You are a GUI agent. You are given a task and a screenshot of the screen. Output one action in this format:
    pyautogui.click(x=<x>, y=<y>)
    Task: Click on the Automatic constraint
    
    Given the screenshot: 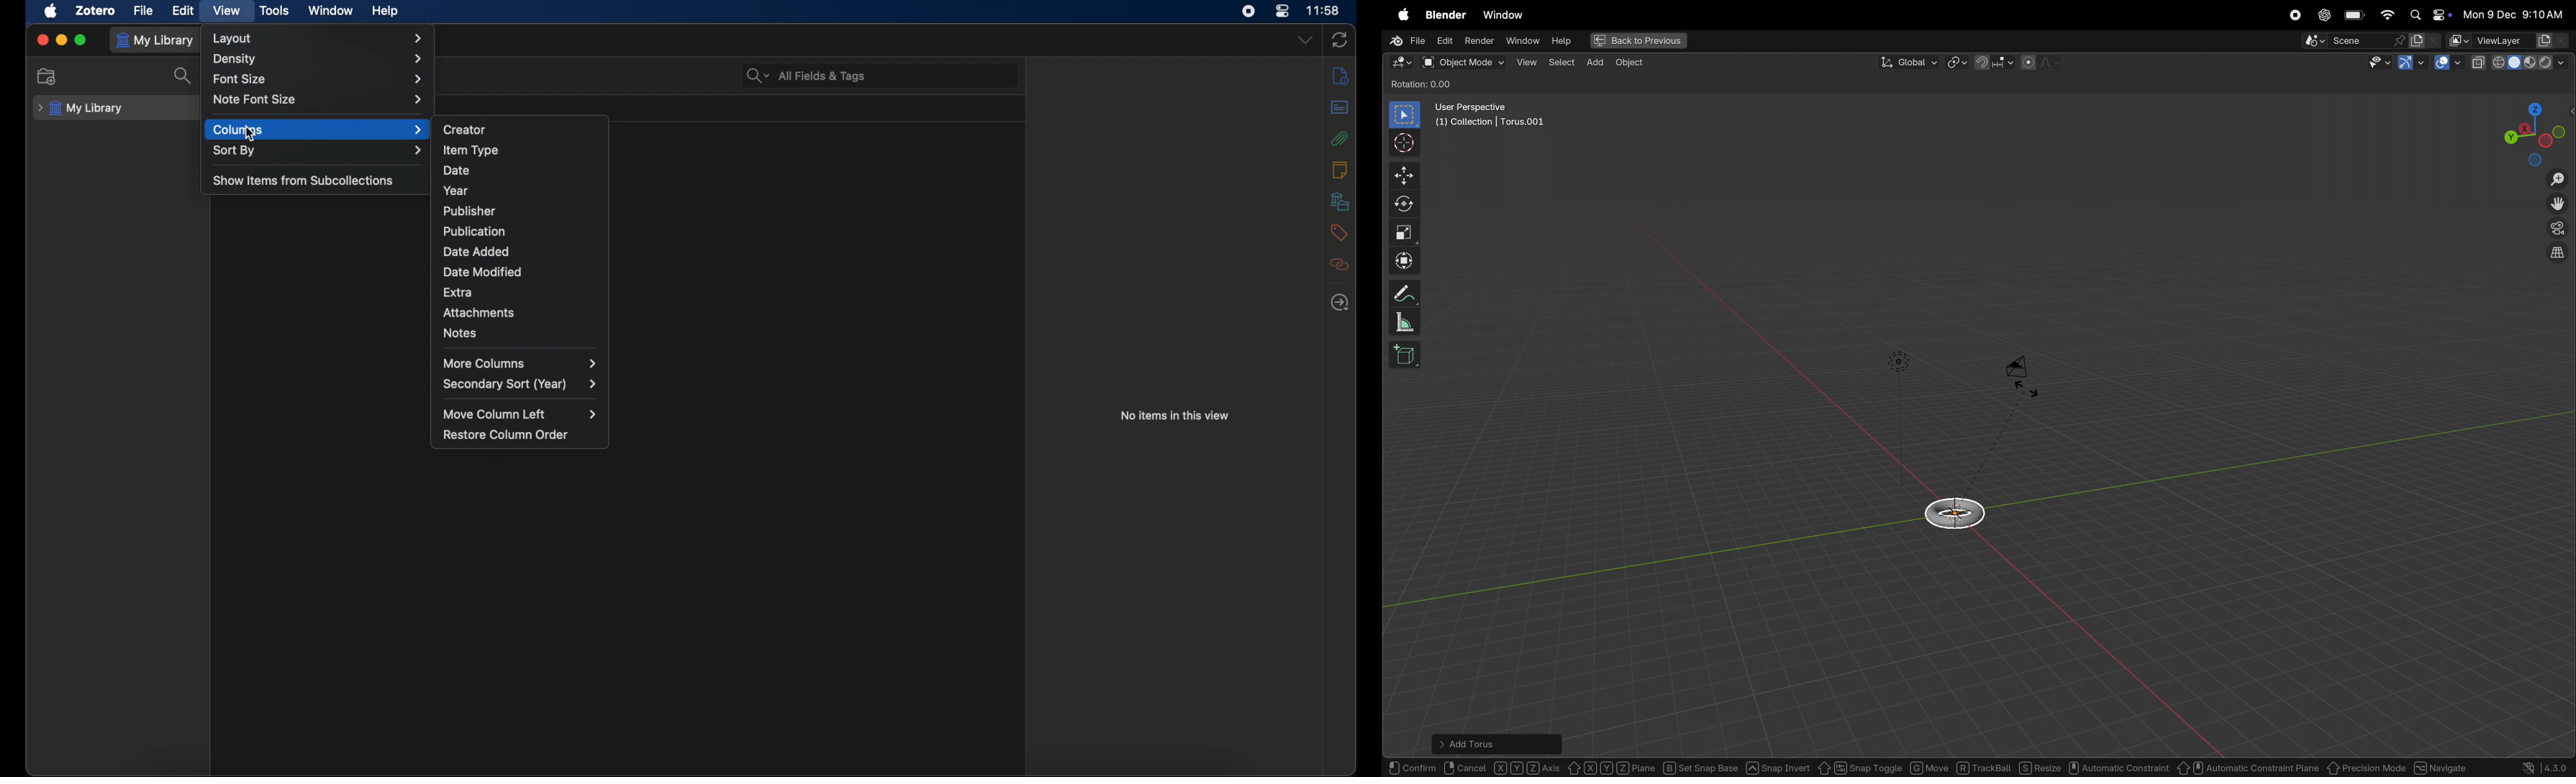 What is the action you would take?
    pyautogui.click(x=2120, y=768)
    